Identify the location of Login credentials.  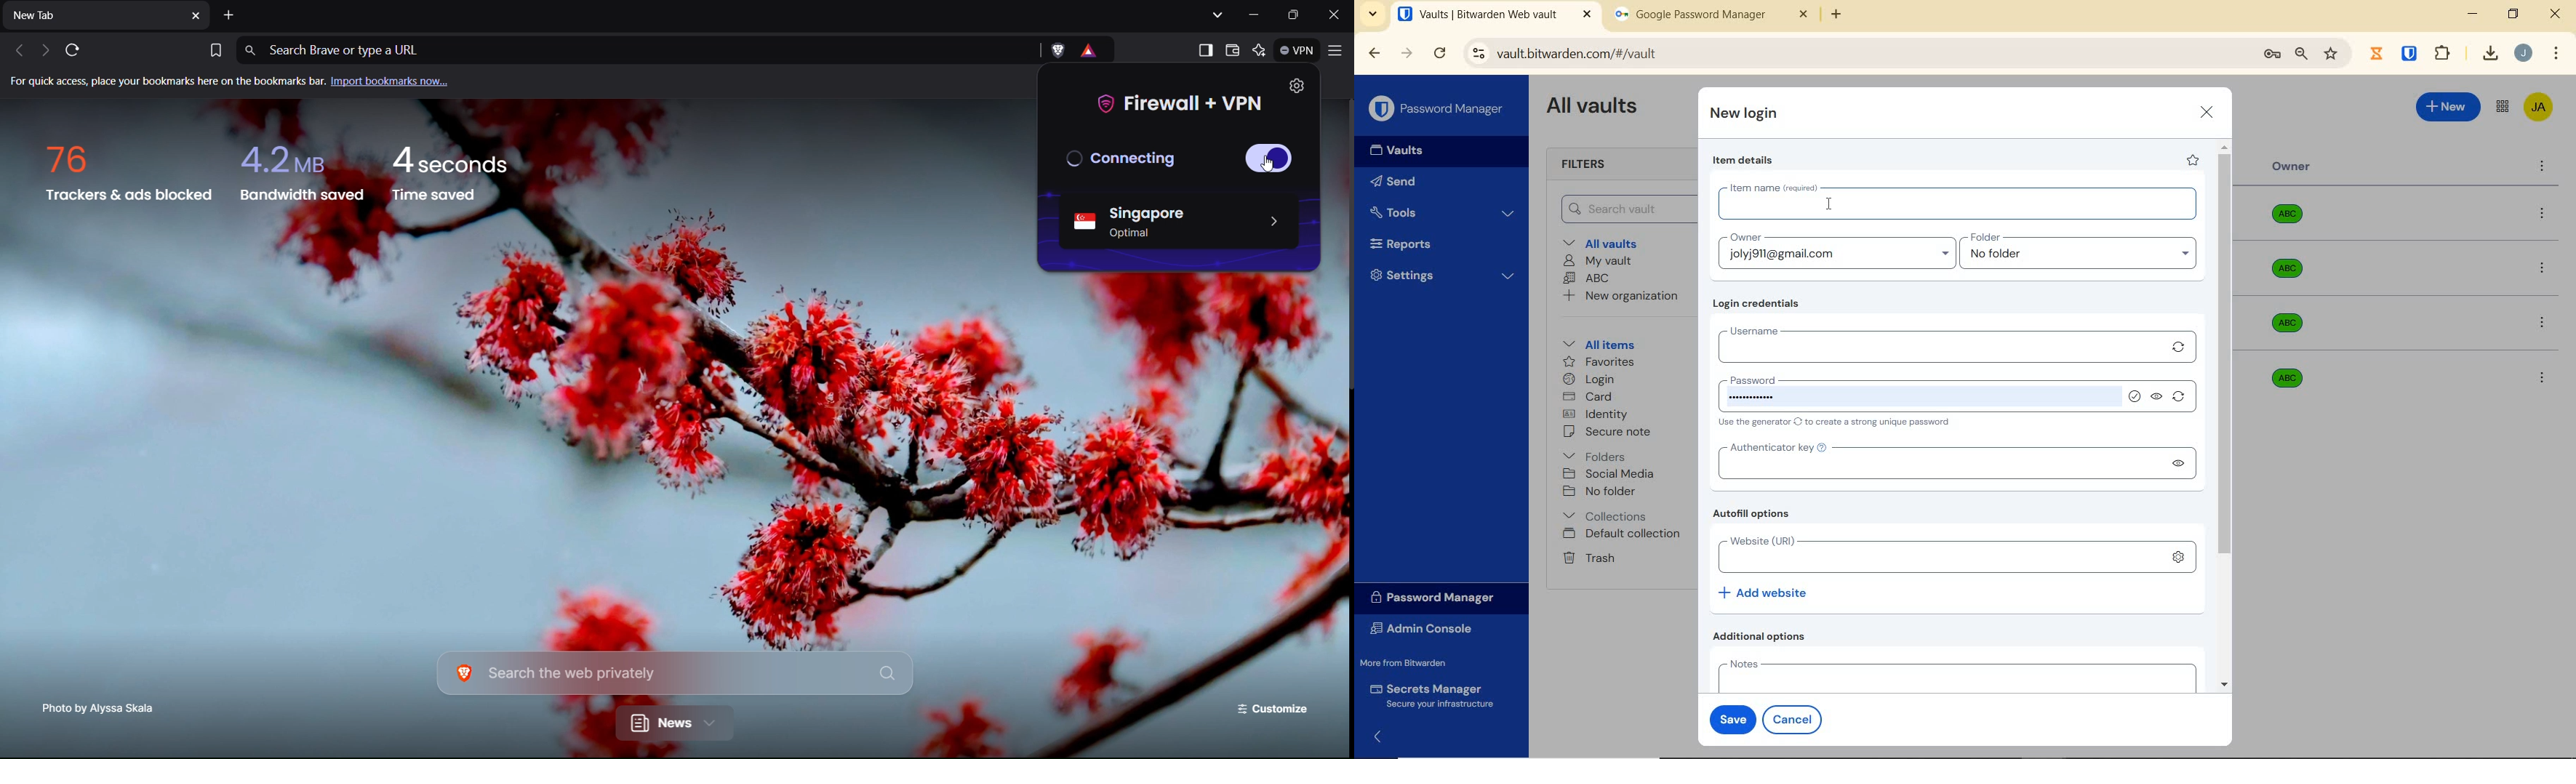
(1759, 304).